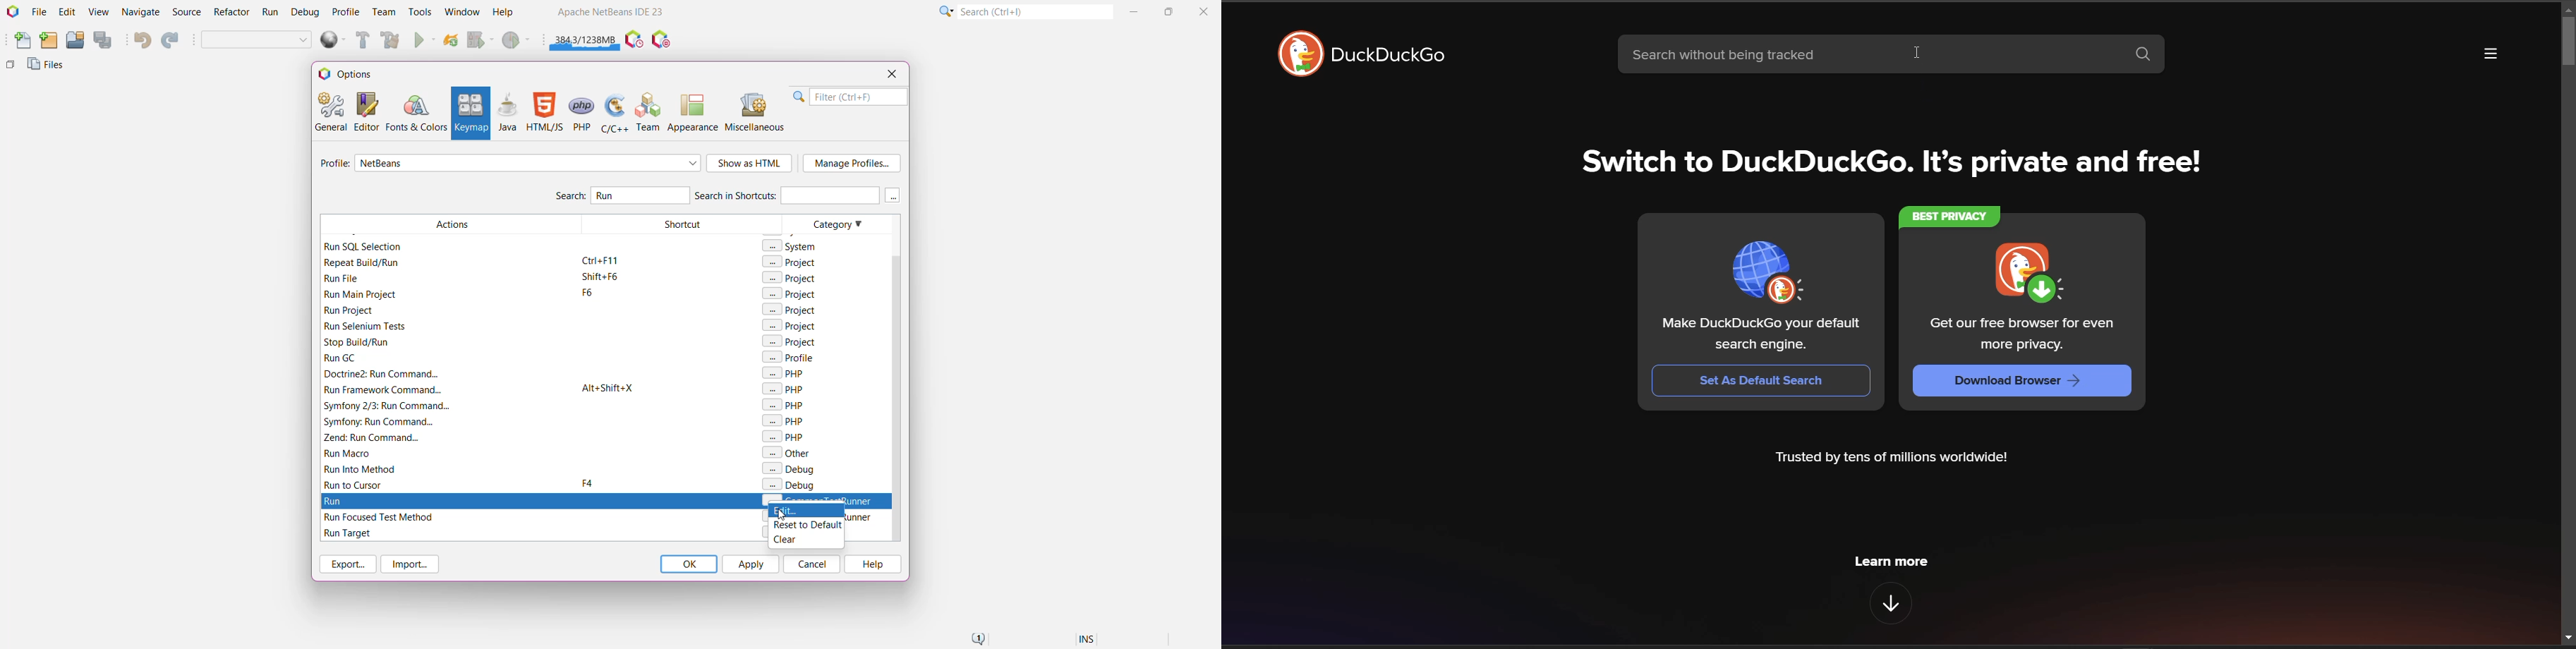 Image resolution: width=2576 pixels, height=672 pixels. I want to click on Get our free browser for even
more privacy., so click(2024, 334).